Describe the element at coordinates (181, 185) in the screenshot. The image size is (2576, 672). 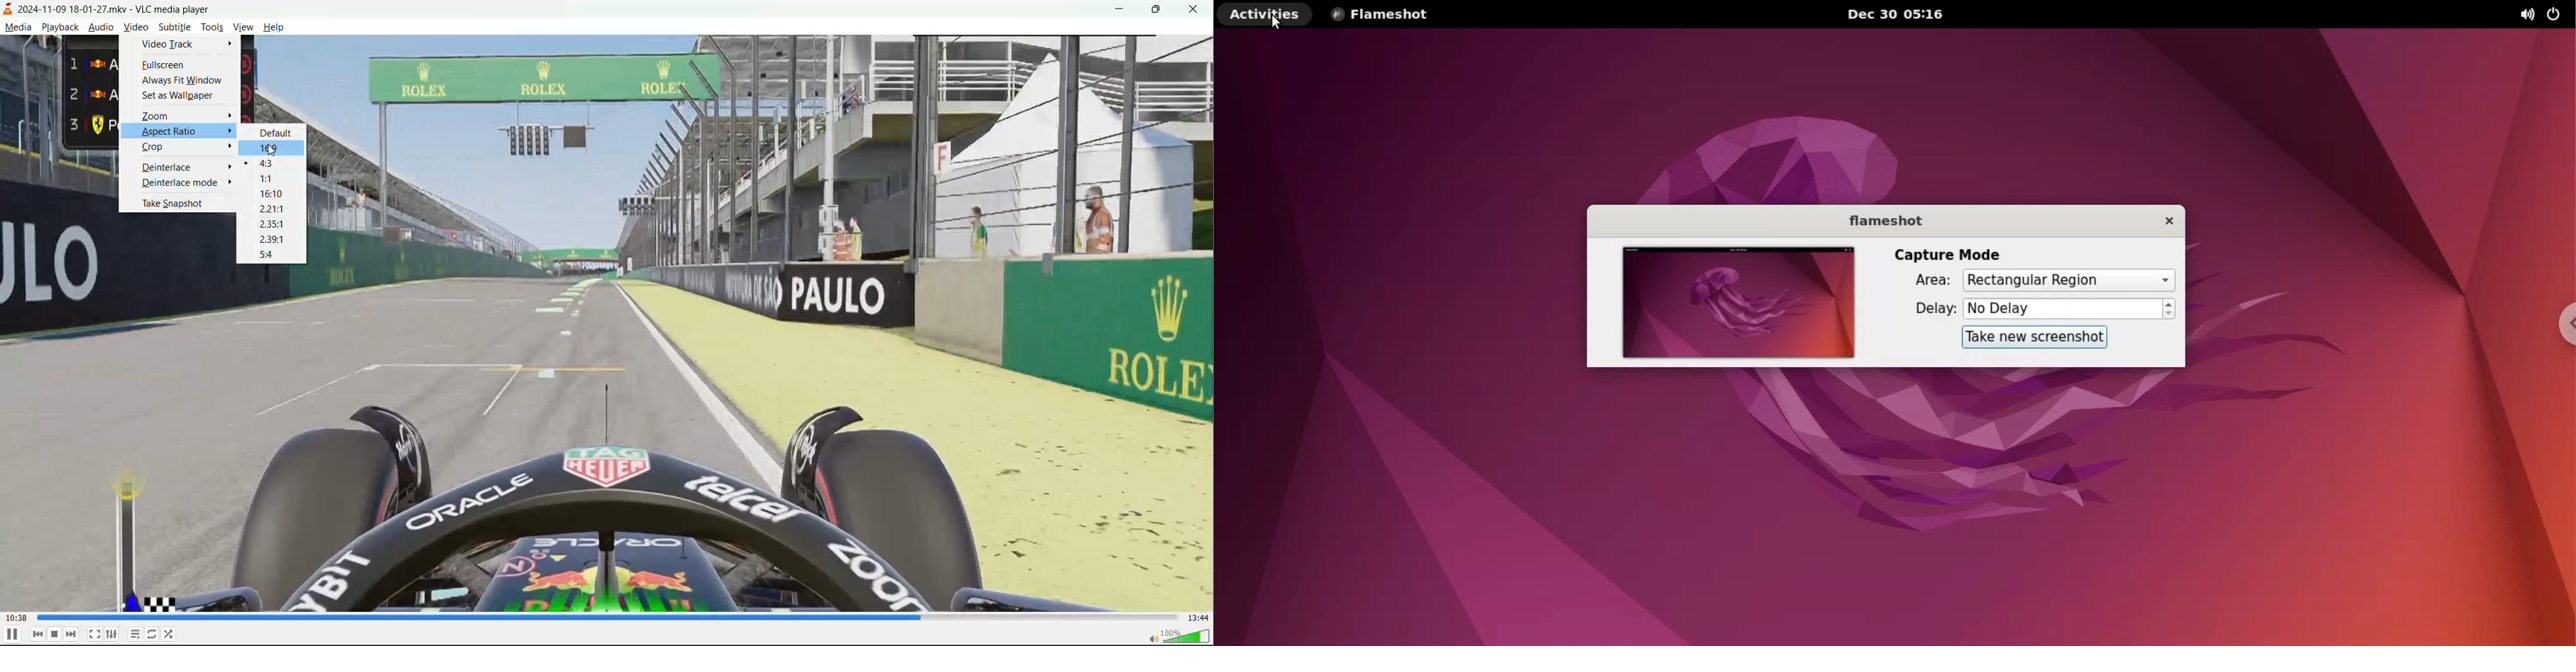
I see `deinterlace mode` at that location.